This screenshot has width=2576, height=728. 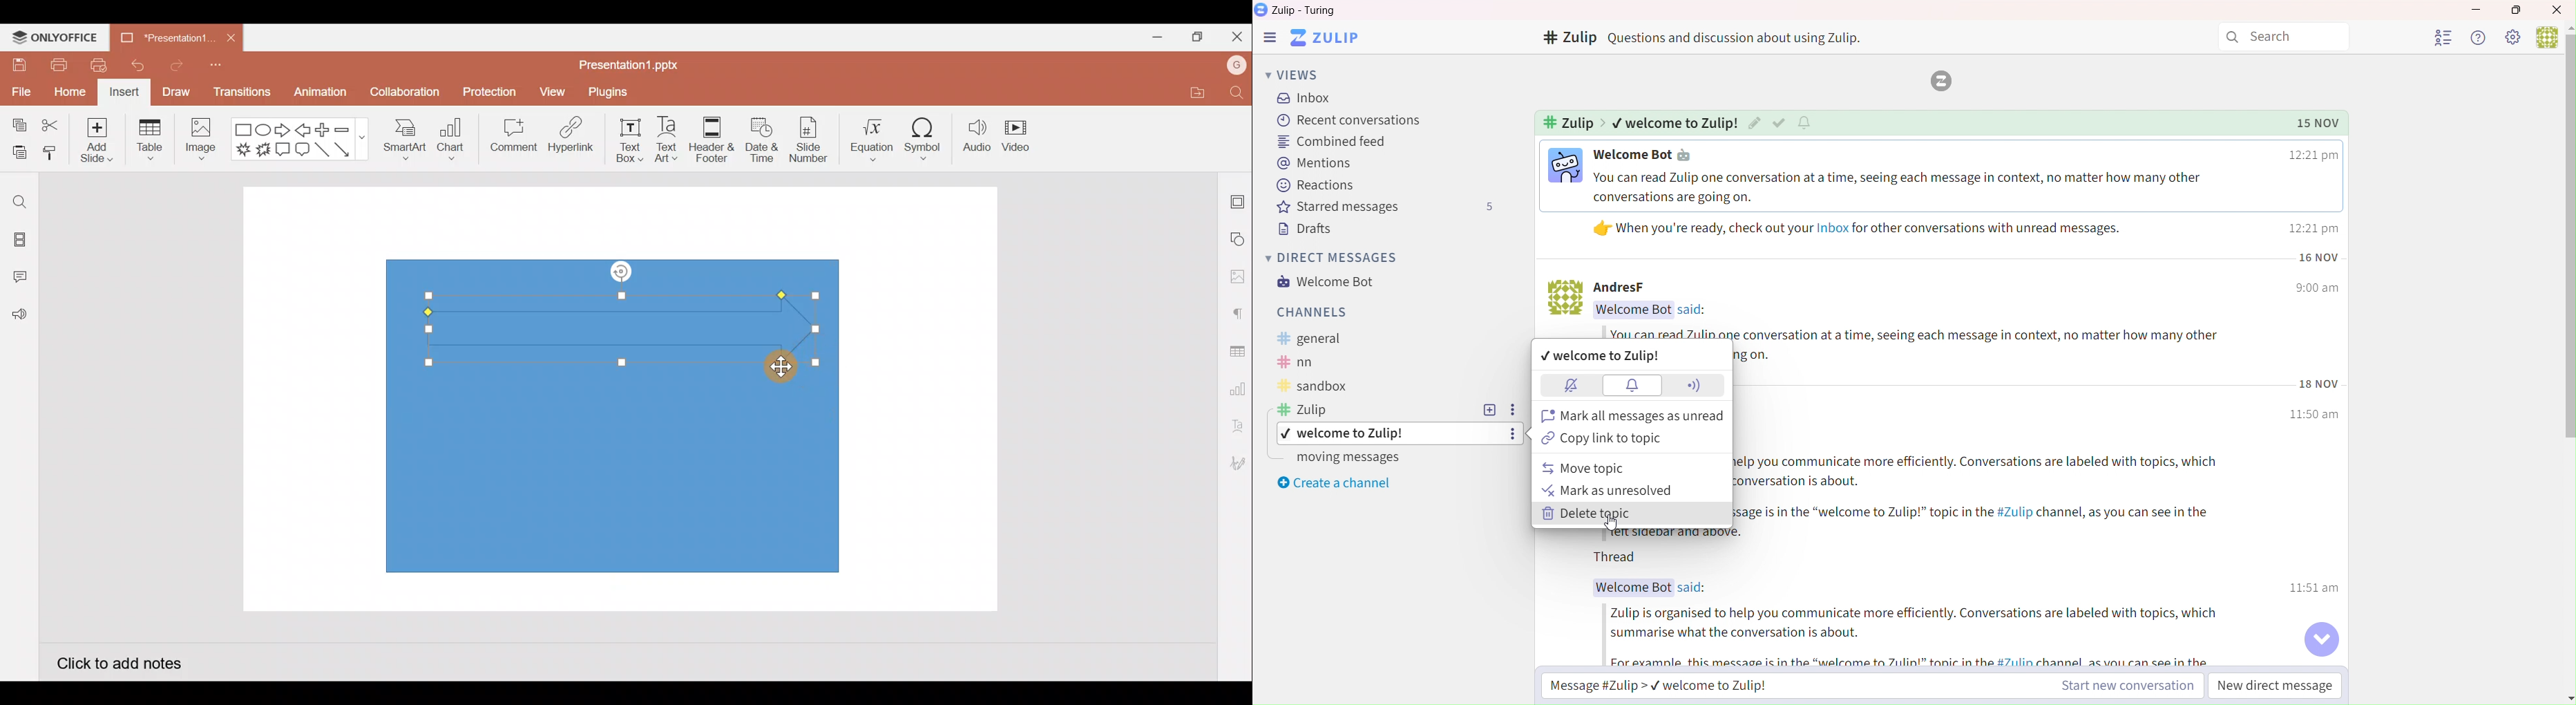 I want to click on Slide settings, so click(x=1238, y=199).